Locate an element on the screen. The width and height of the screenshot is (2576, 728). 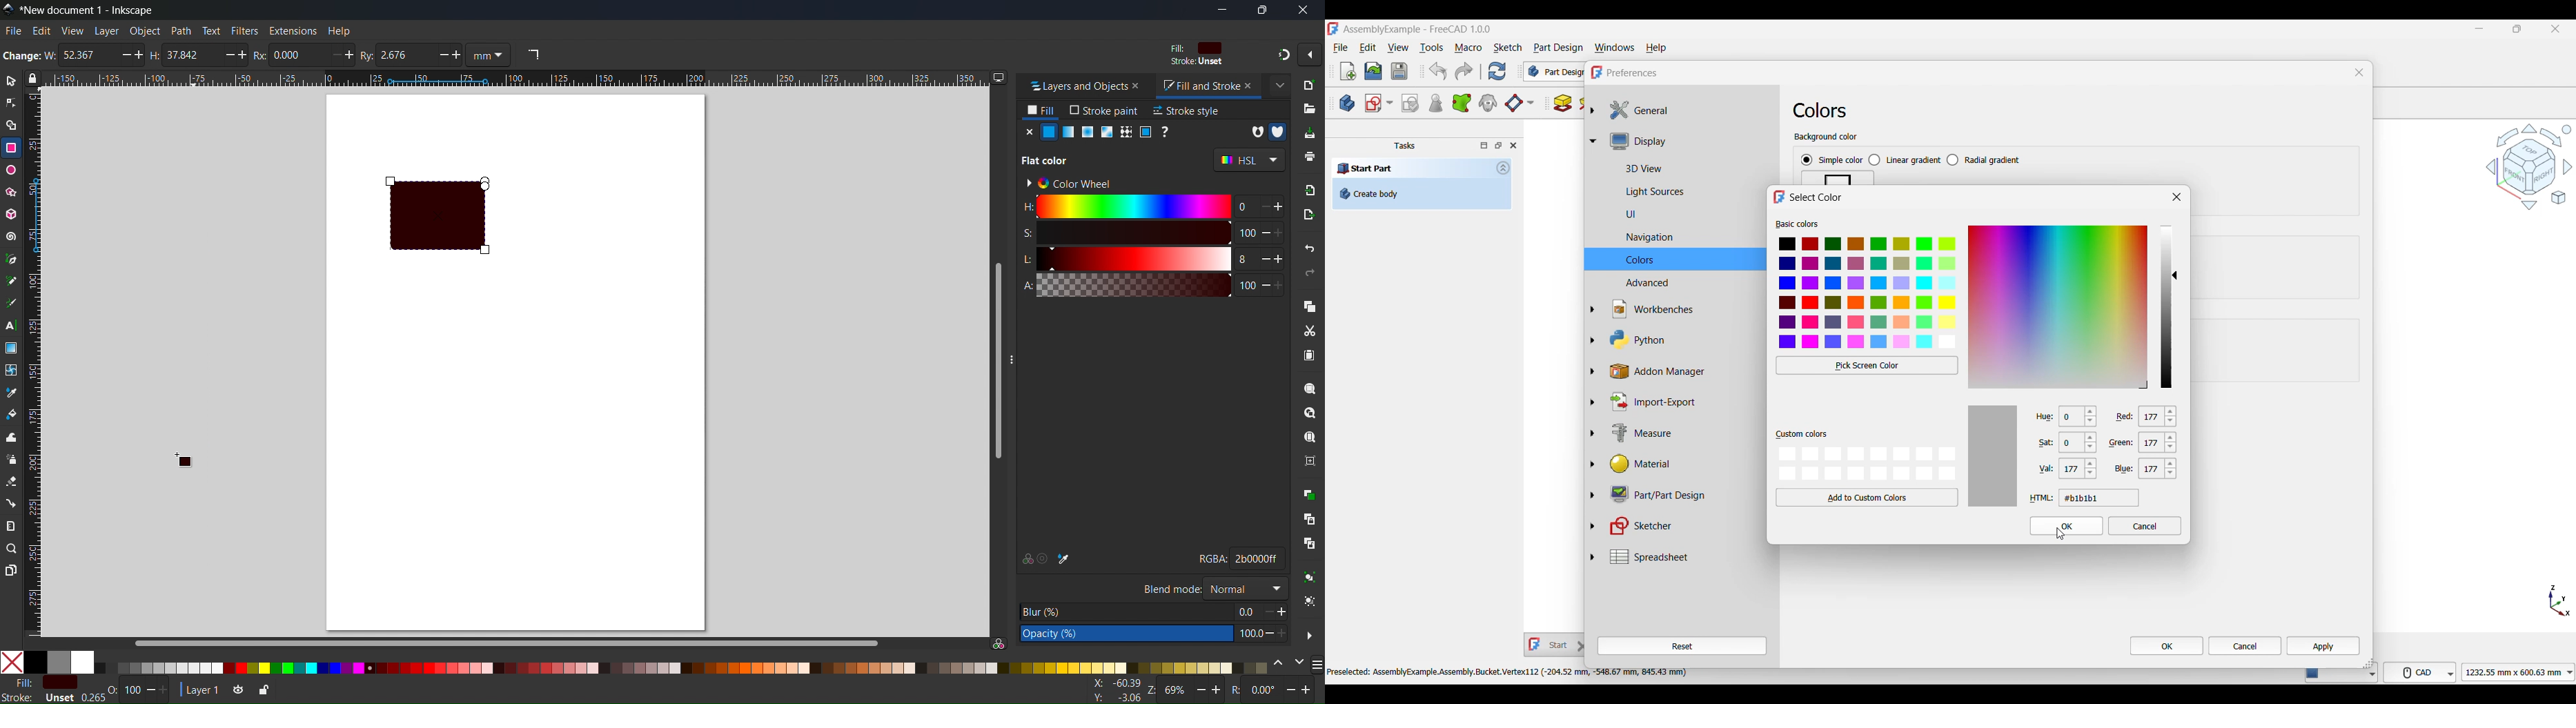
mm  is located at coordinates (491, 55).